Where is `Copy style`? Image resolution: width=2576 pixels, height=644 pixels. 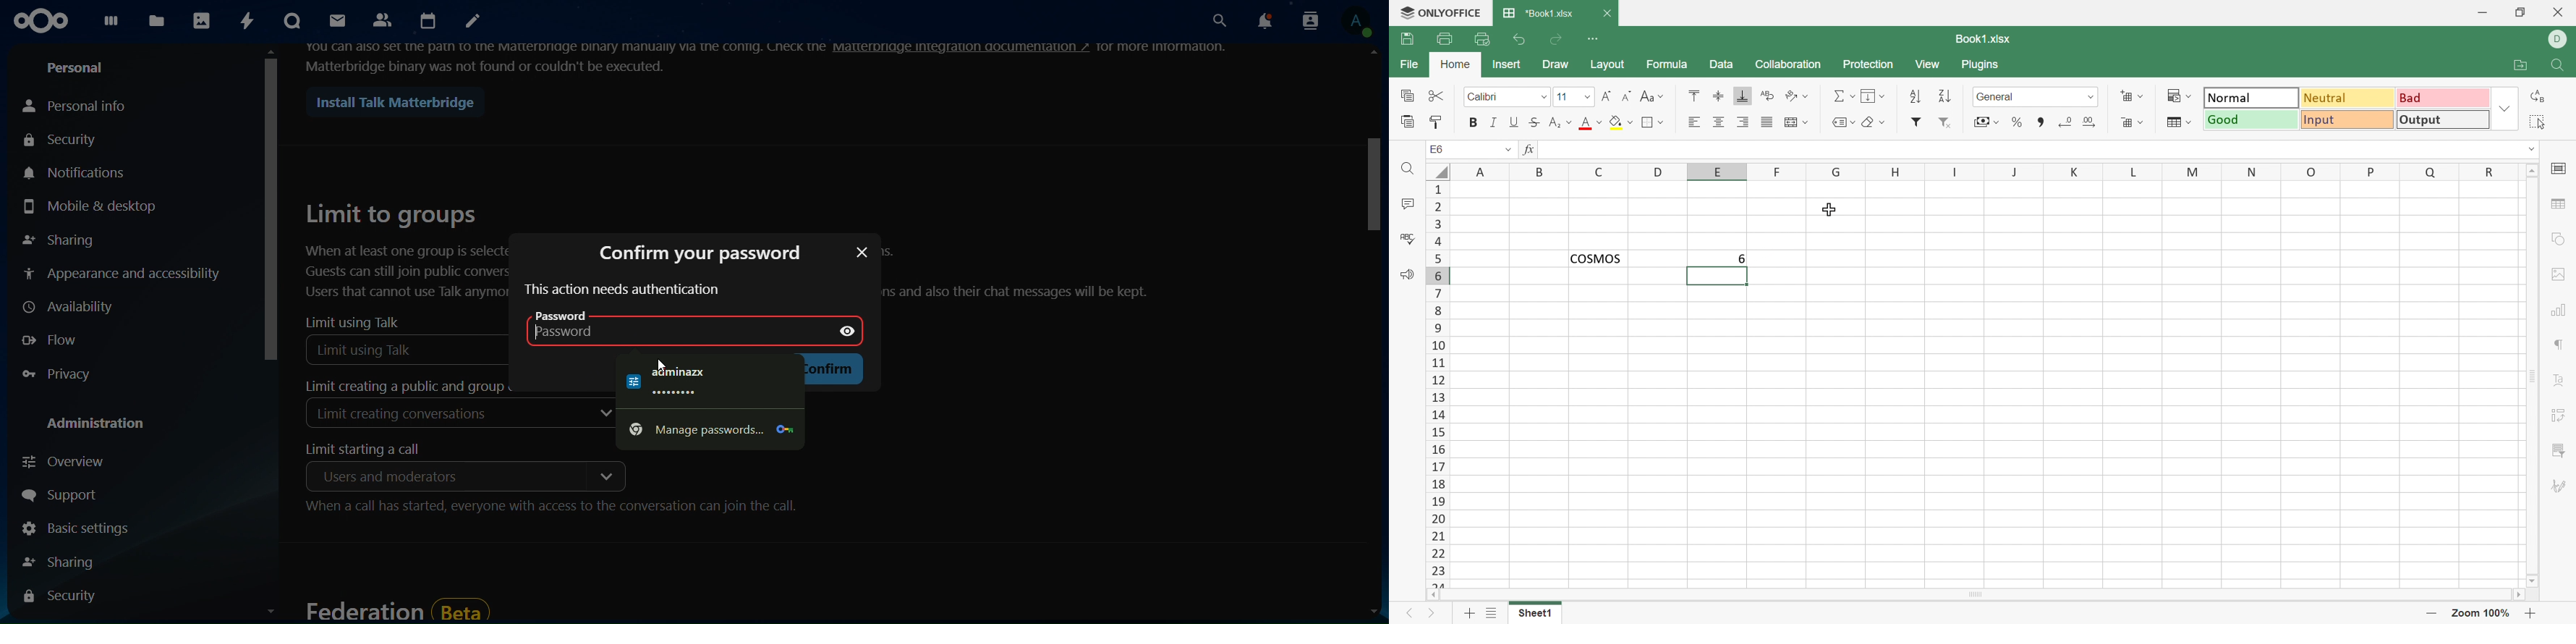
Copy style is located at coordinates (1437, 124).